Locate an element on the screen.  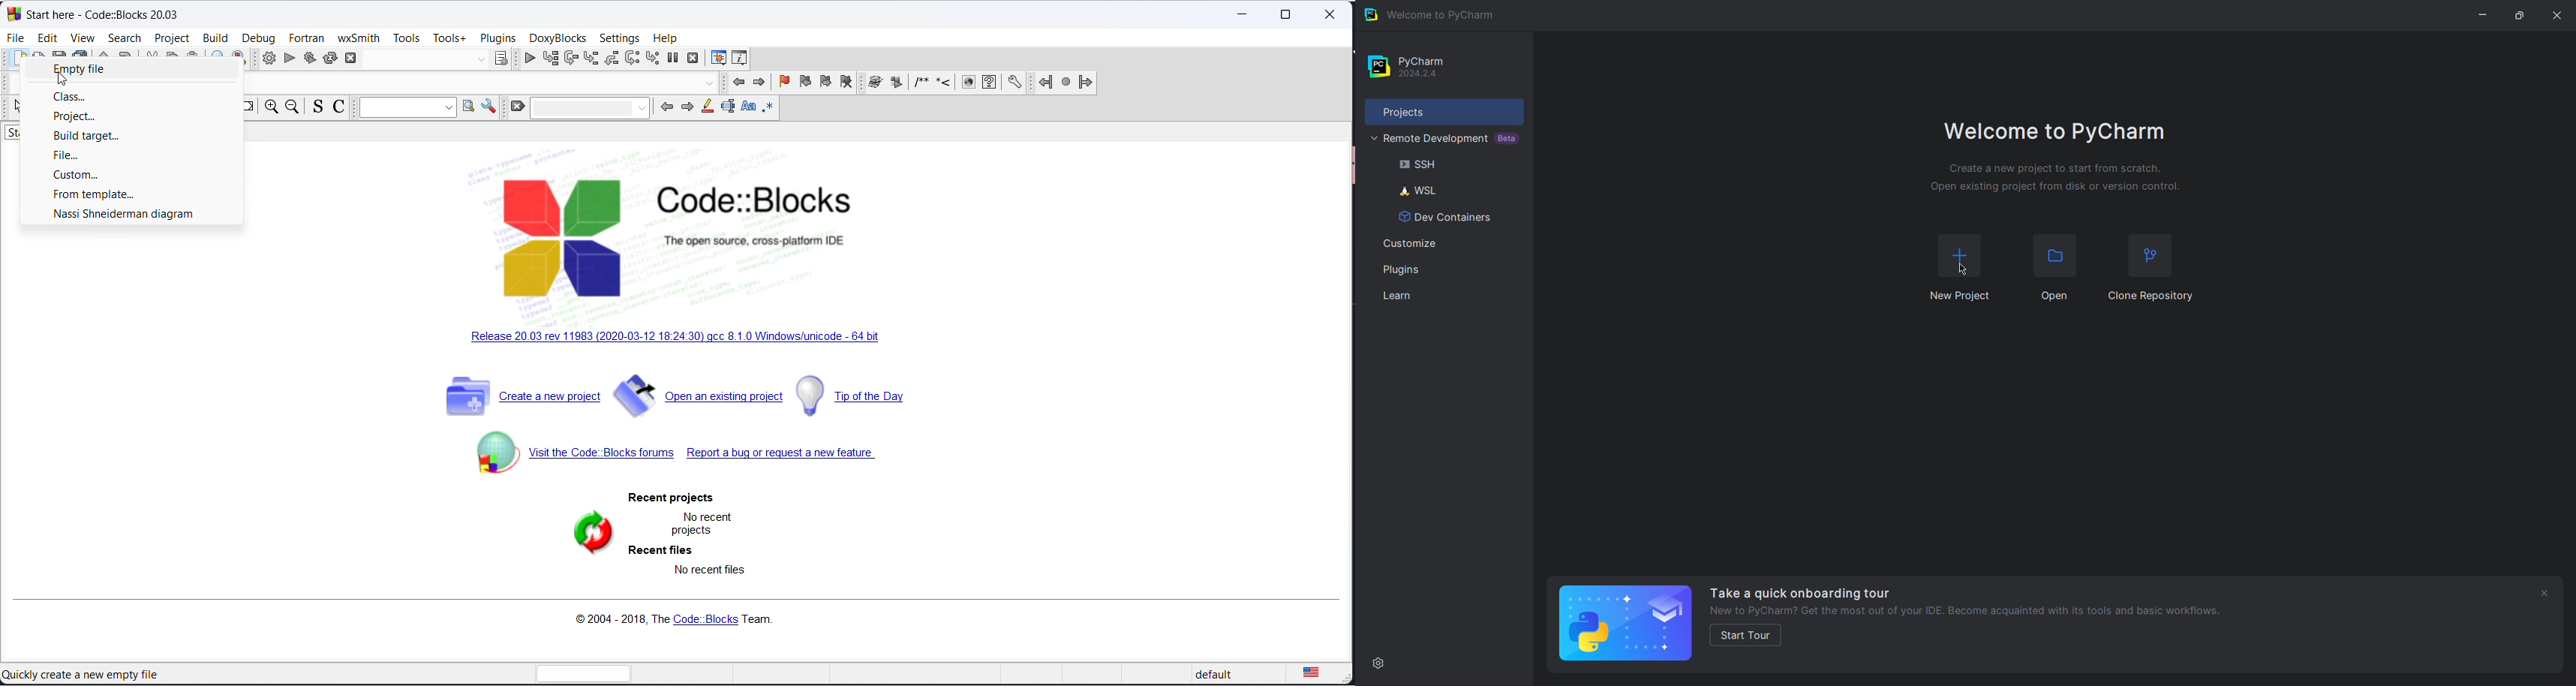
dropdown button is located at coordinates (711, 85).